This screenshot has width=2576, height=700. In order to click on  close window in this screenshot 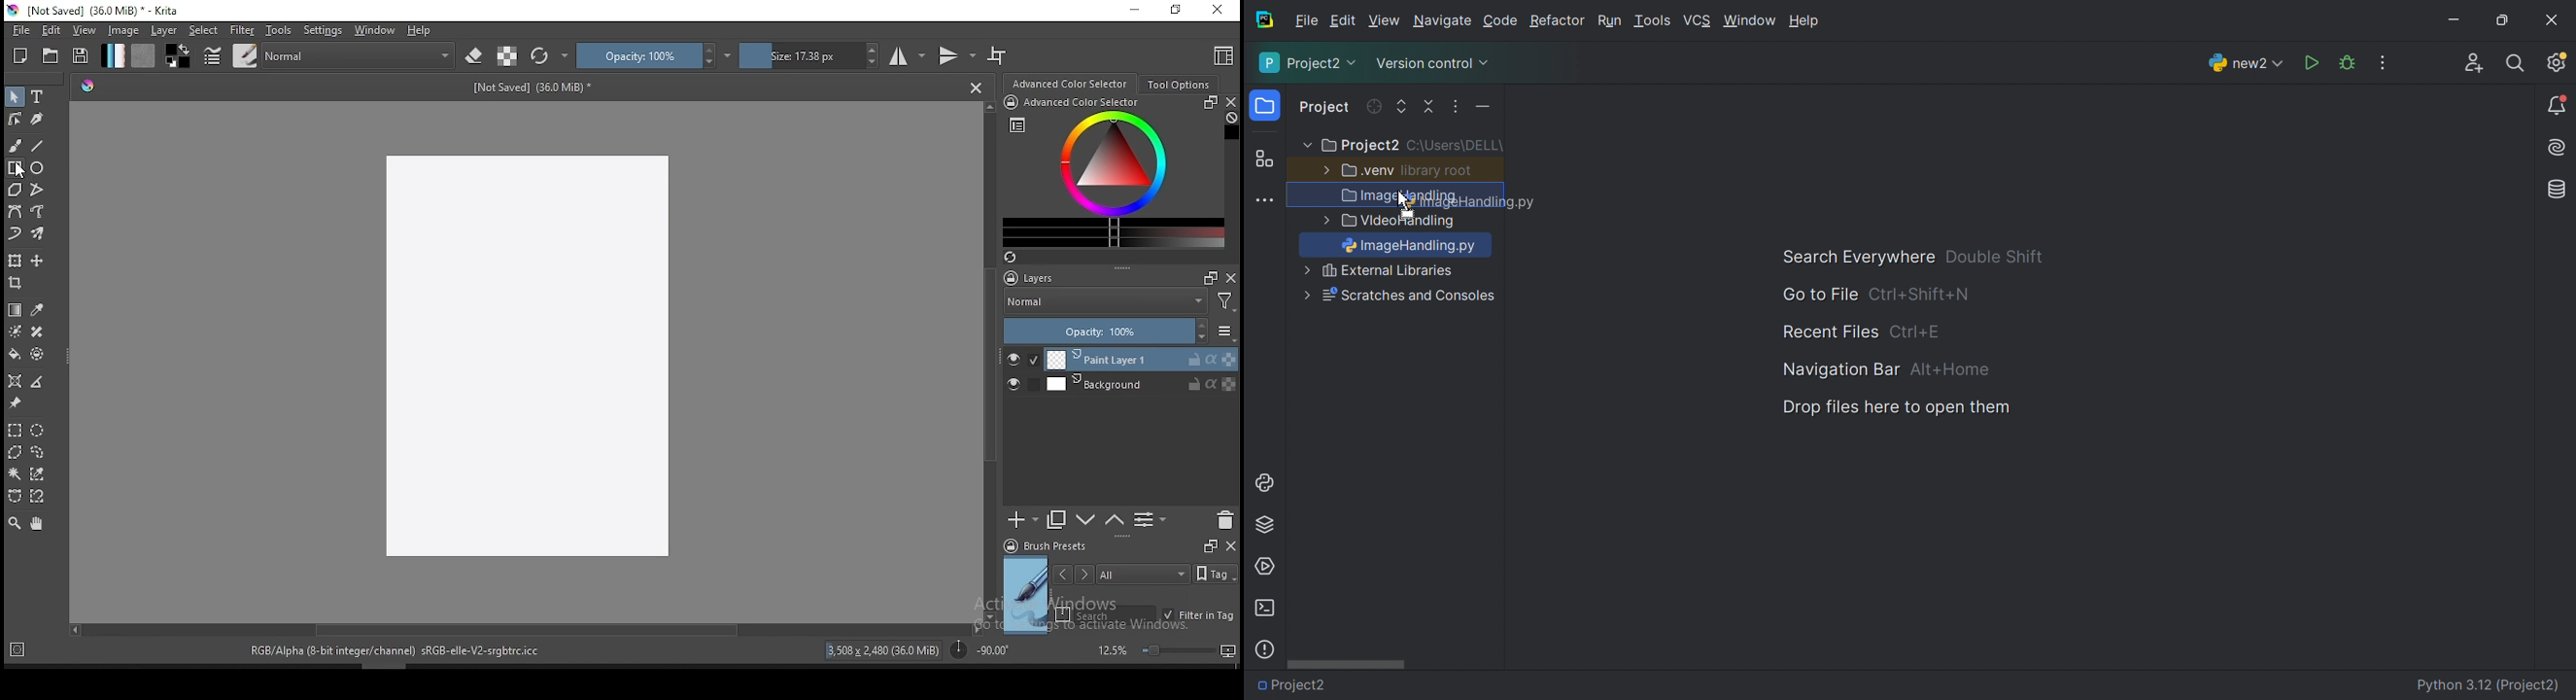, I will do `click(1219, 11)`.